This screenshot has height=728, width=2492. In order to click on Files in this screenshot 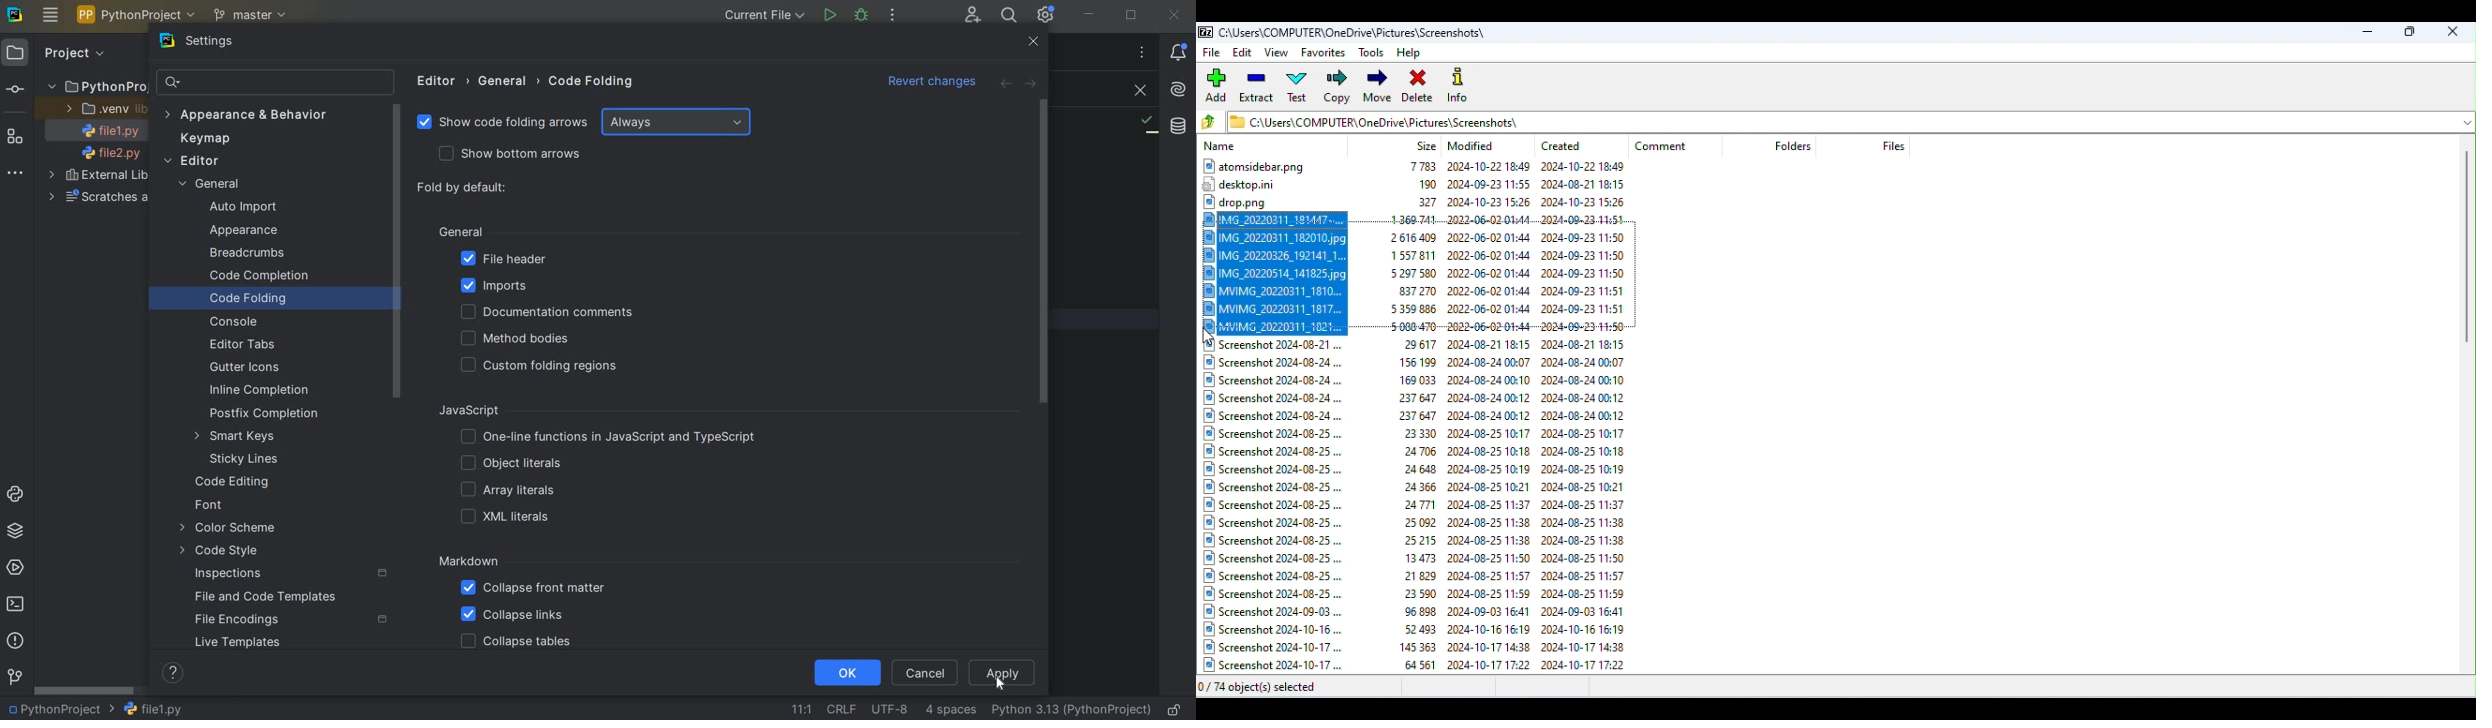, I will do `click(1423, 183)`.